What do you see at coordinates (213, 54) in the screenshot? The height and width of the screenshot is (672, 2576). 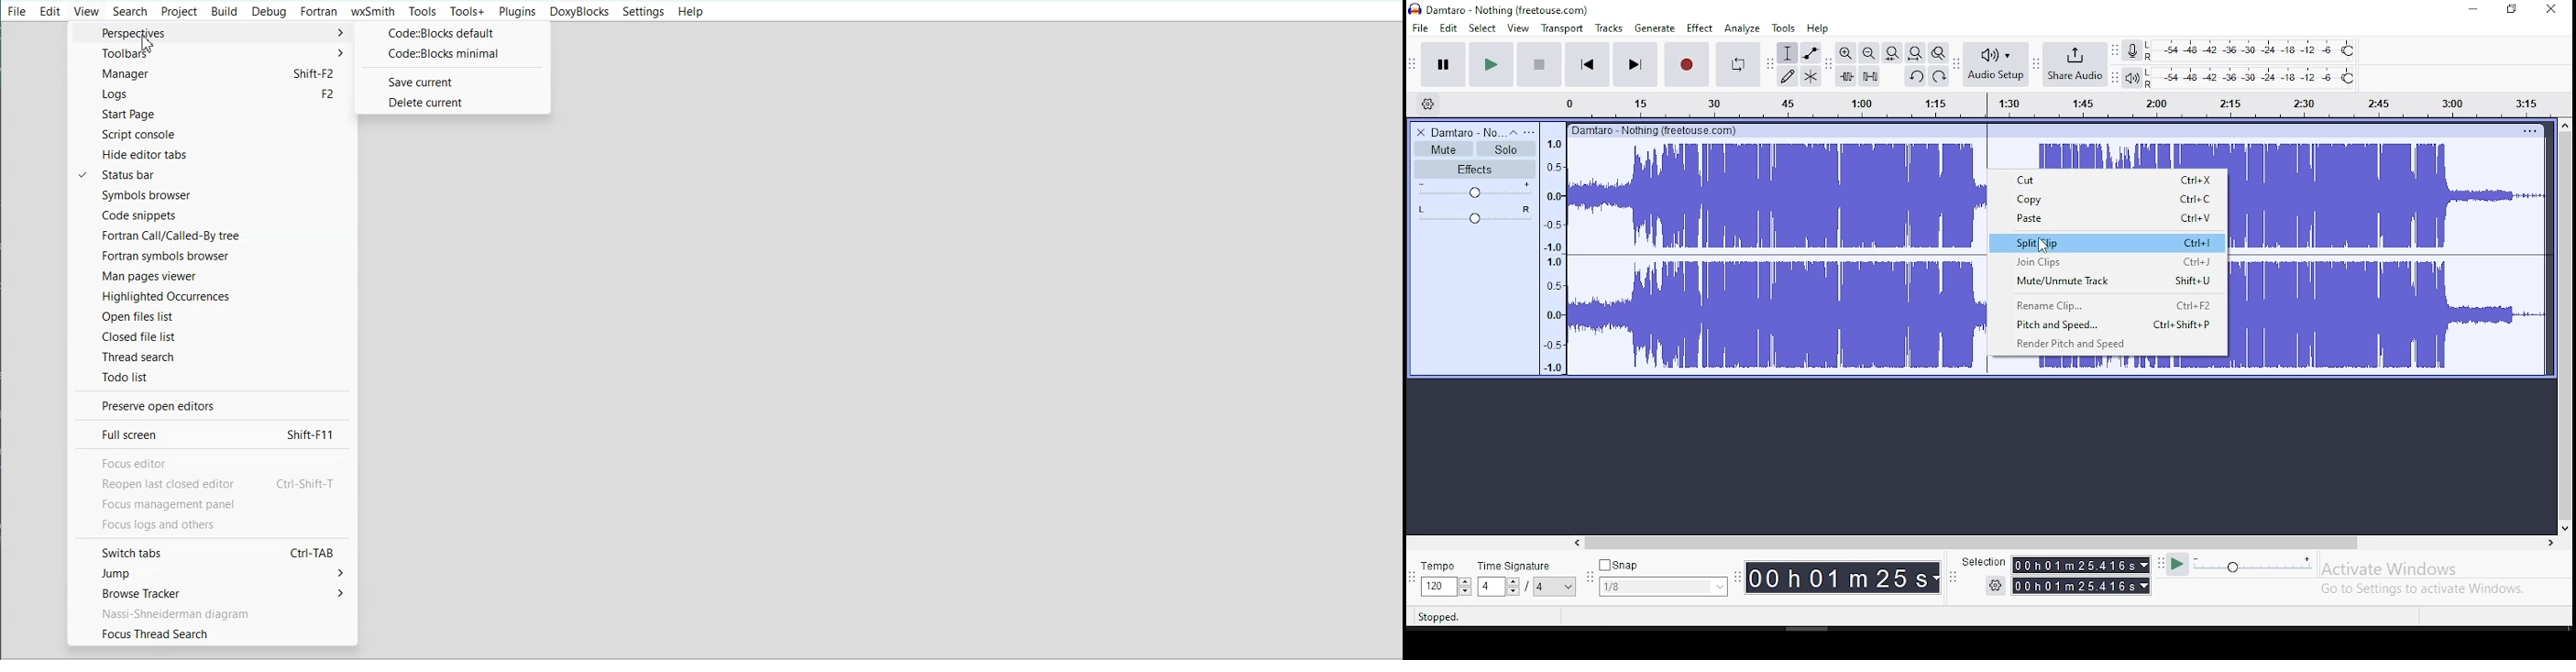 I see `Toolbars` at bounding box center [213, 54].